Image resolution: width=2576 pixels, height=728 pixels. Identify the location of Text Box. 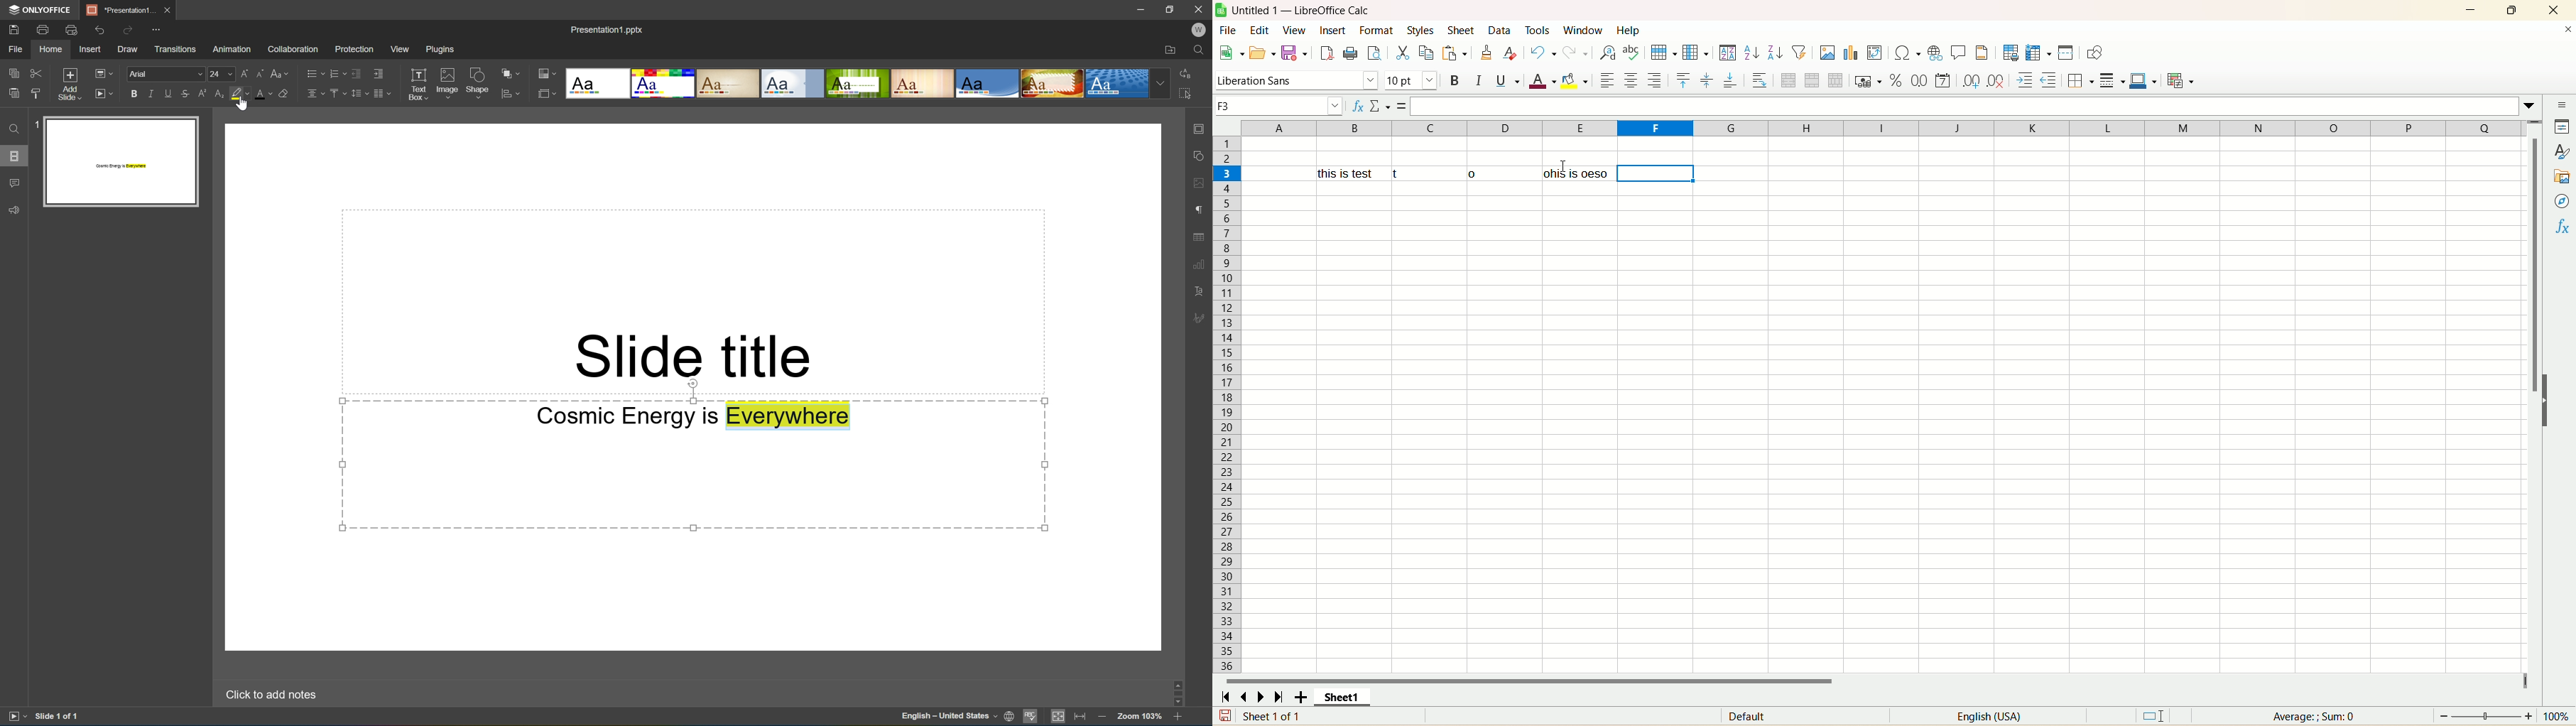
(420, 83).